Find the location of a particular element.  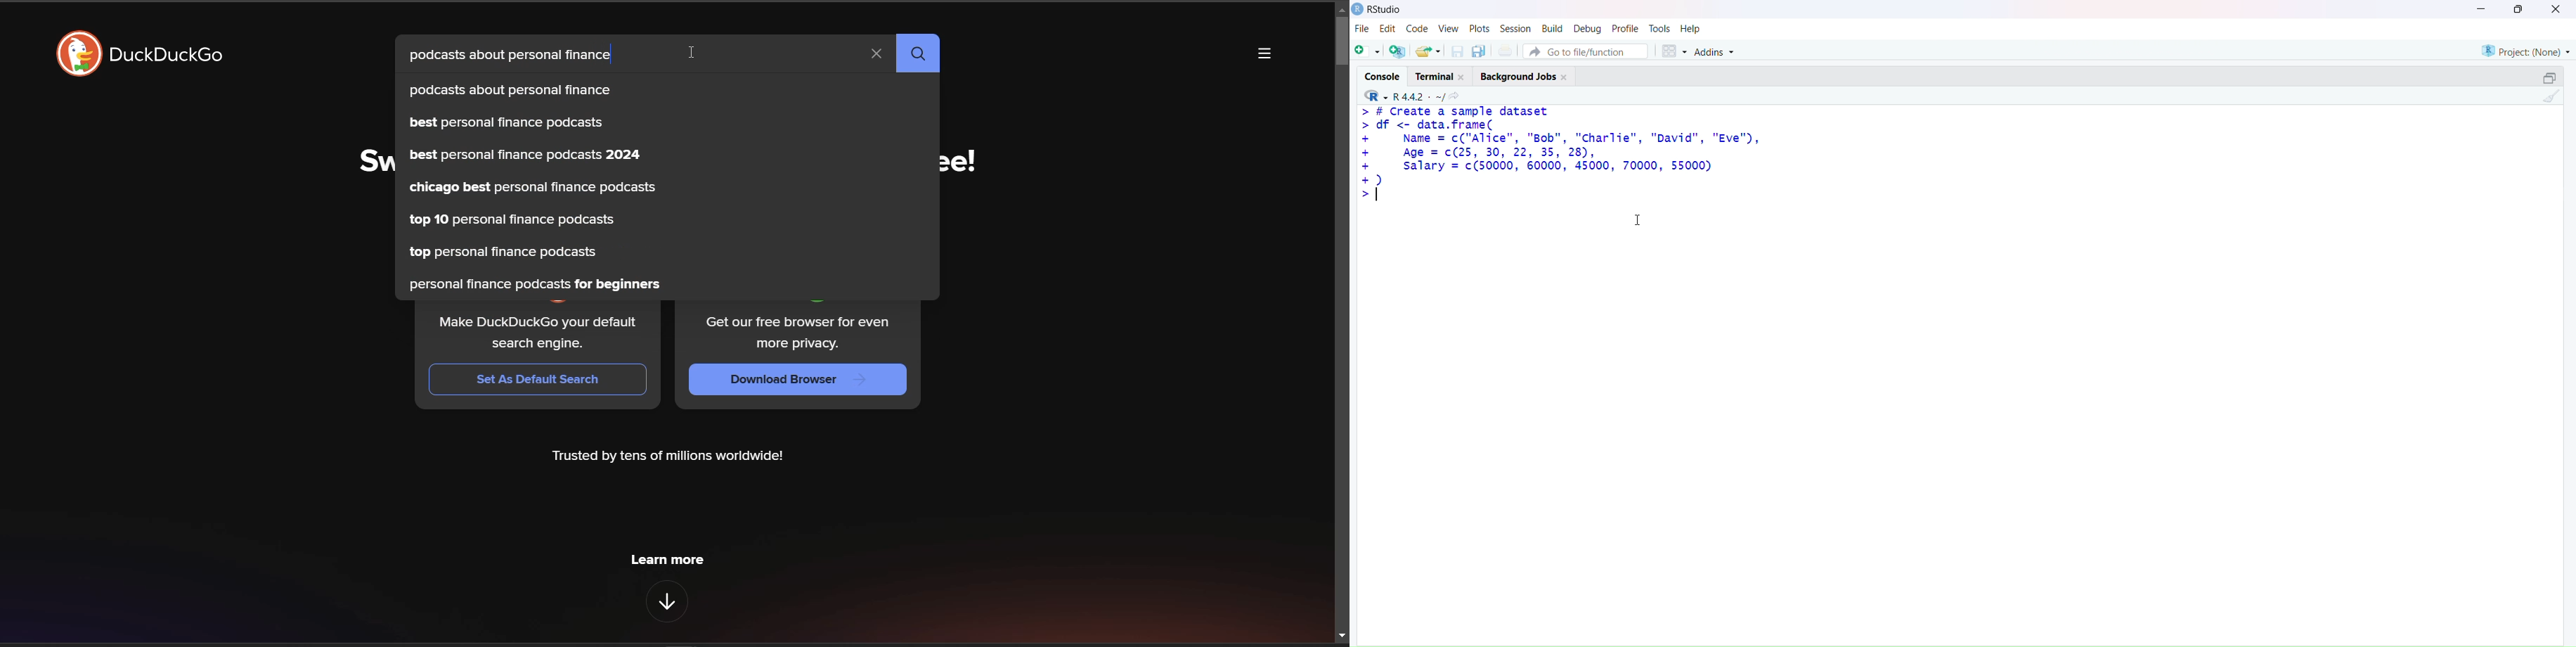

workspace panes is located at coordinates (1673, 52).